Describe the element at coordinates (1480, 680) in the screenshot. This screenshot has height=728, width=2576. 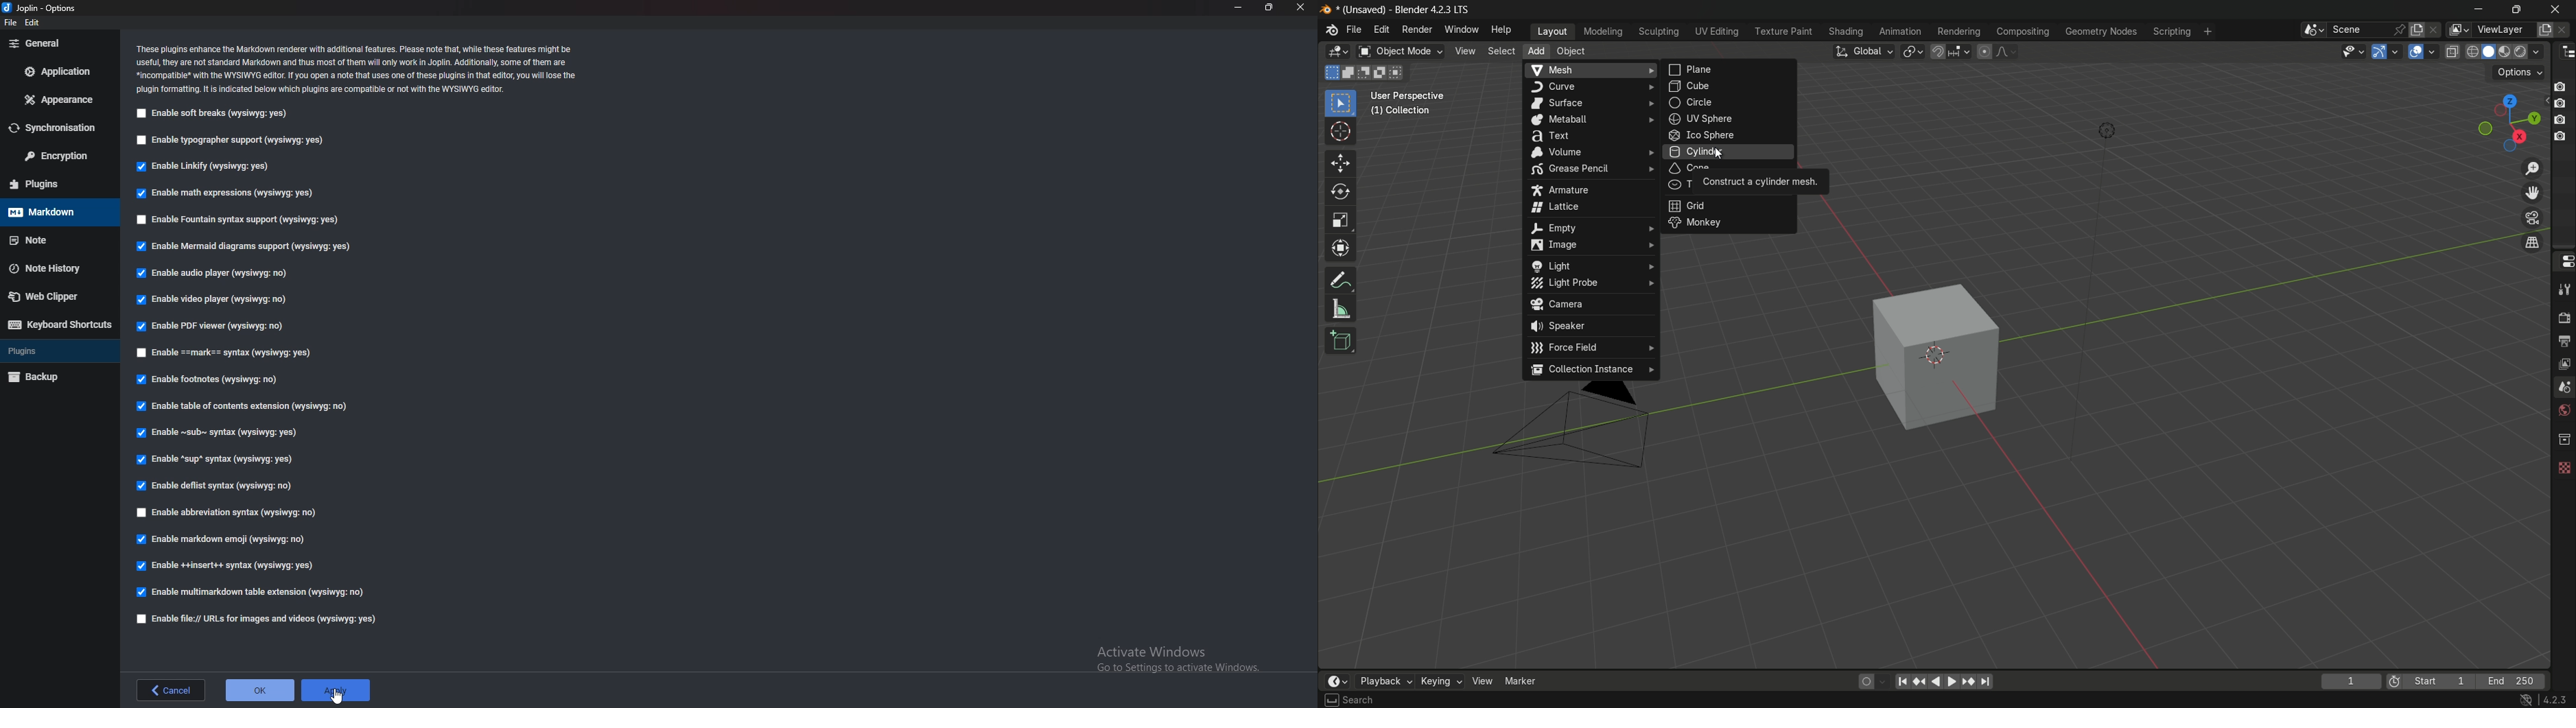
I see `view` at that location.